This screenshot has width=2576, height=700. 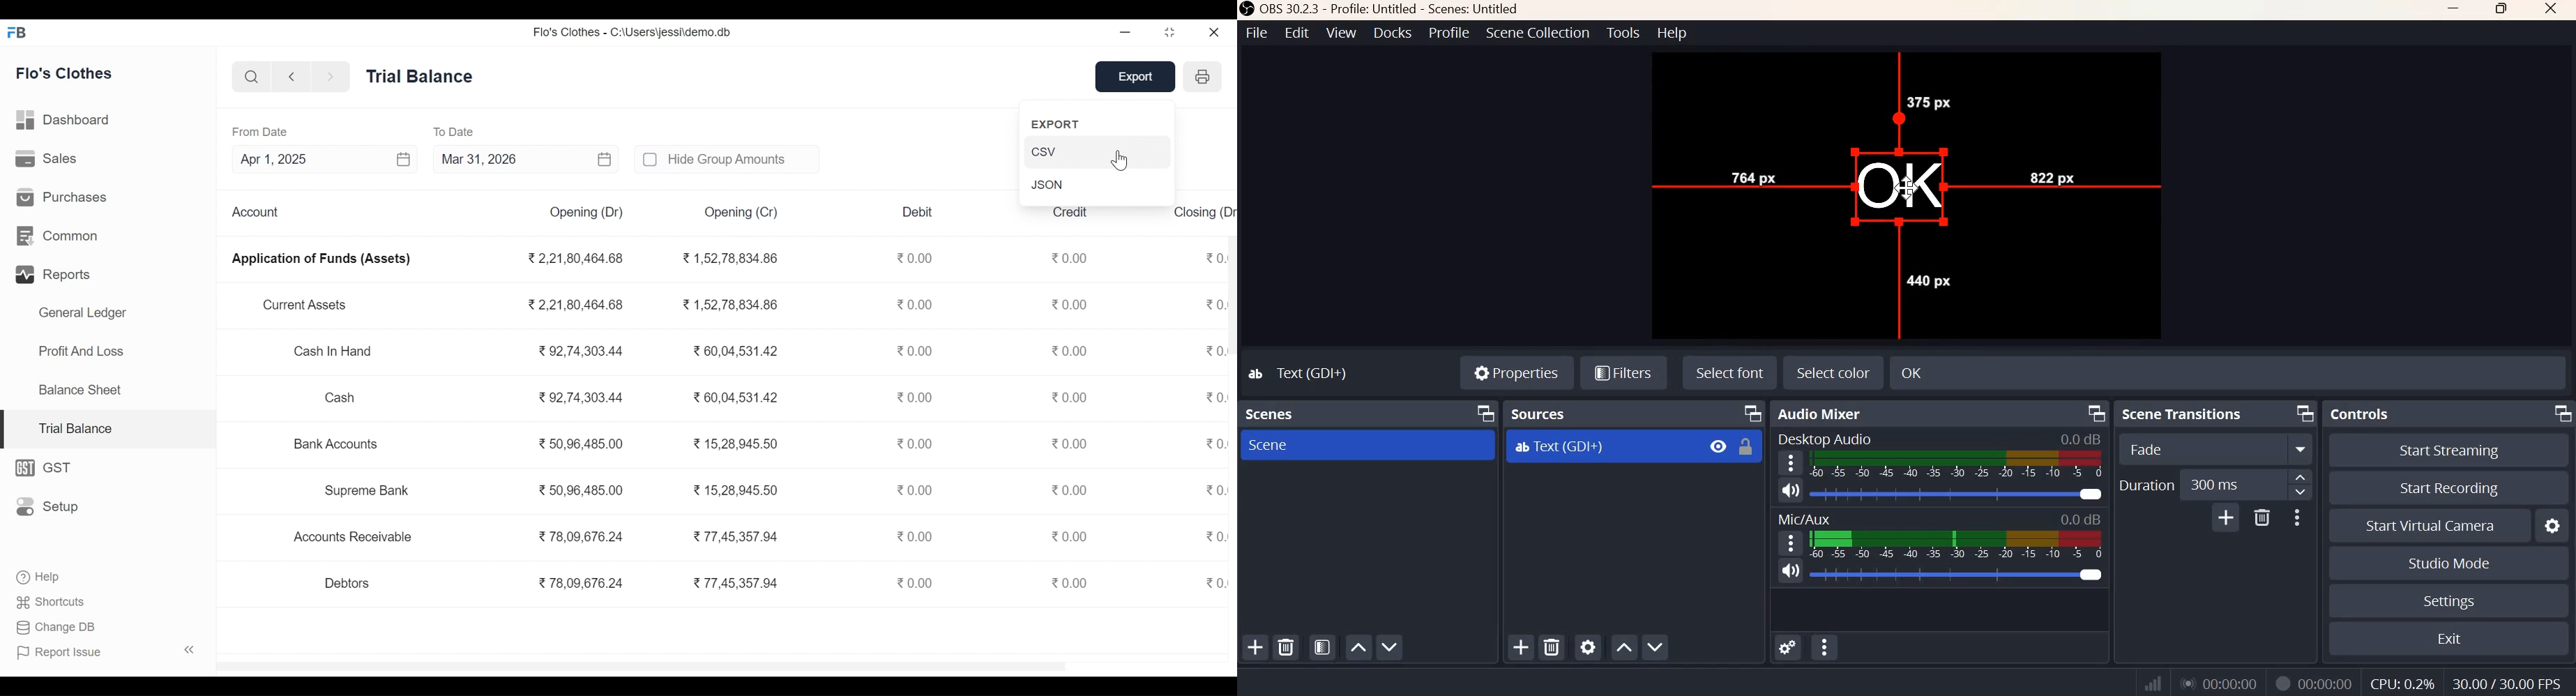 What do you see at coordinates (1730, 372) in the screenshot?
I see `Select font` at bounding box center [1730, 372].